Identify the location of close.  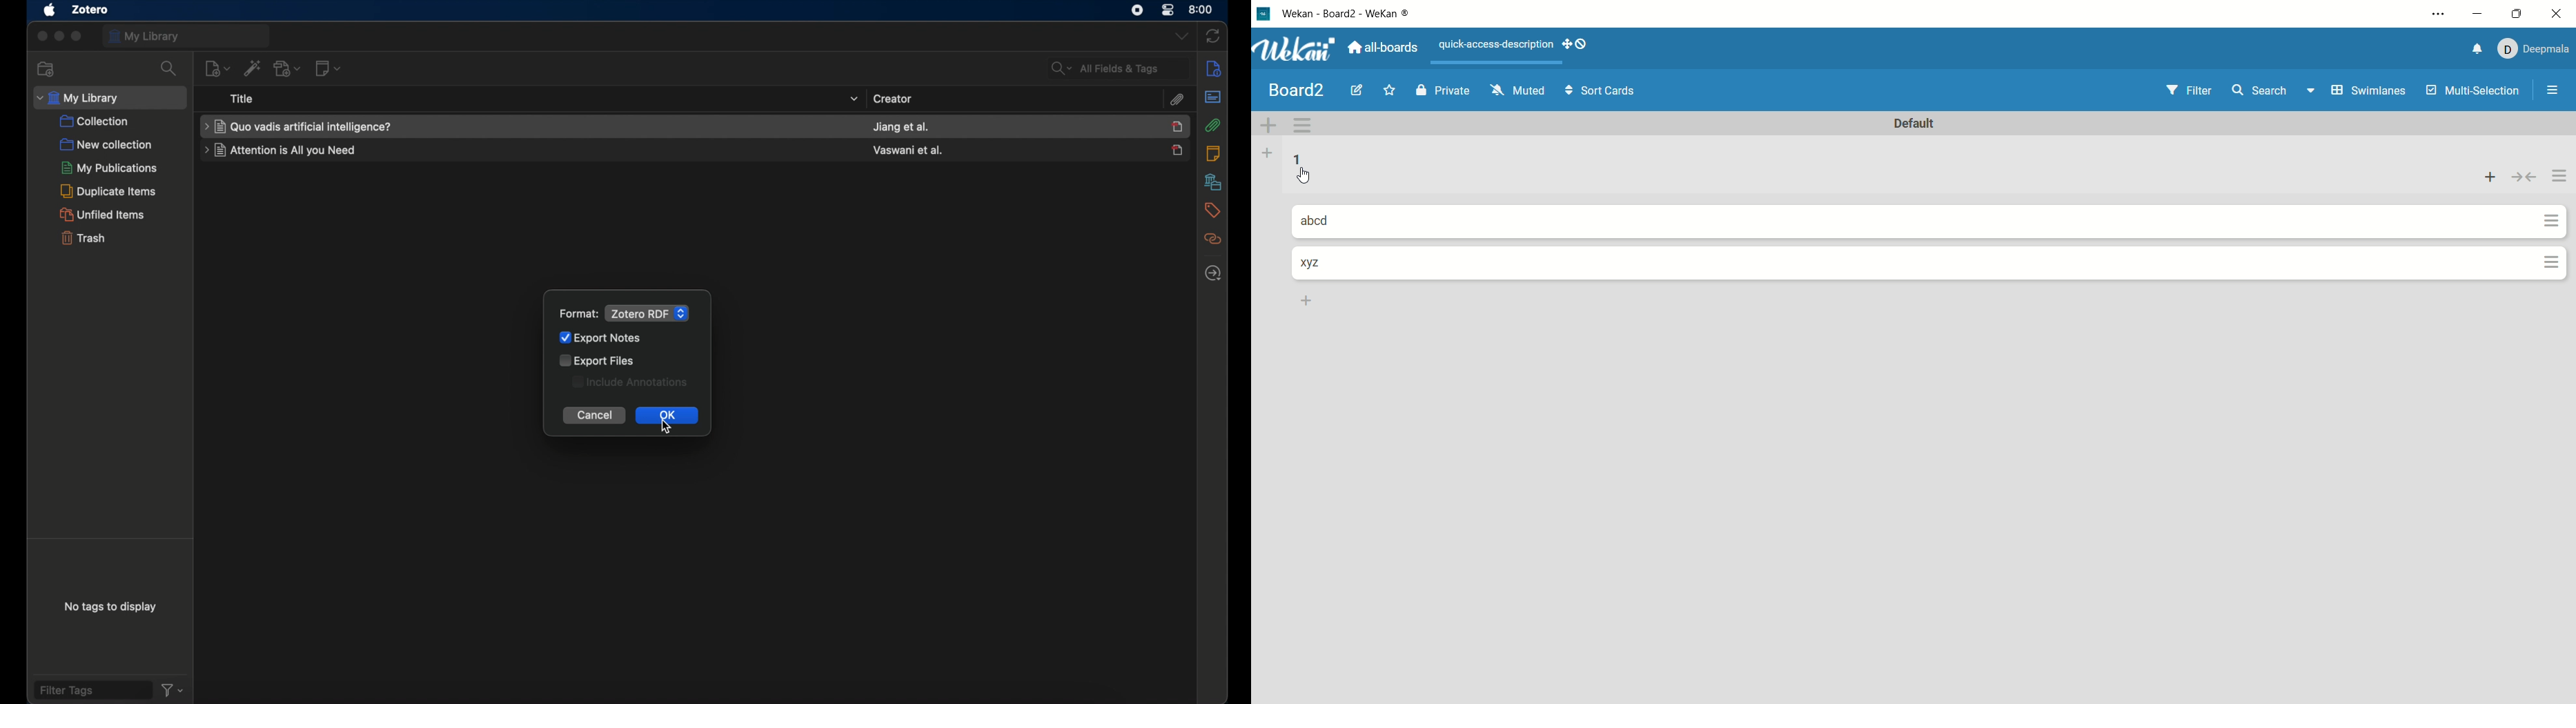
(41, 37).